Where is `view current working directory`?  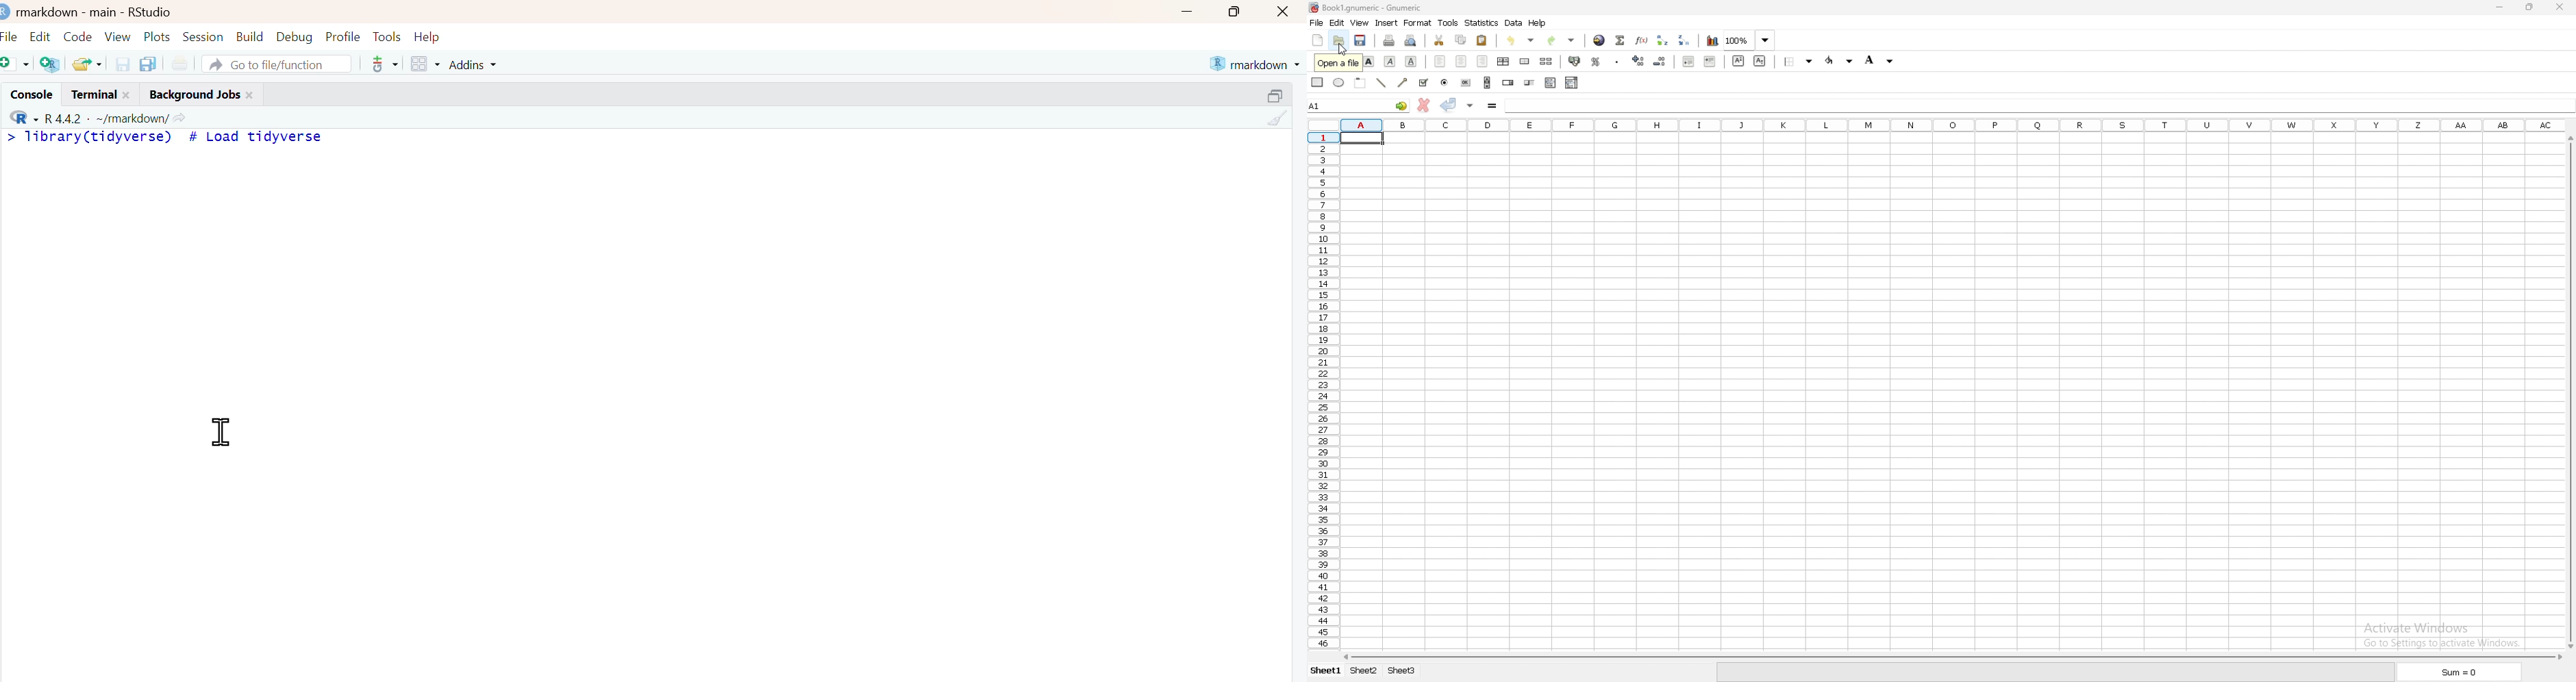
view current working directory is located at coordinates (180, 117).